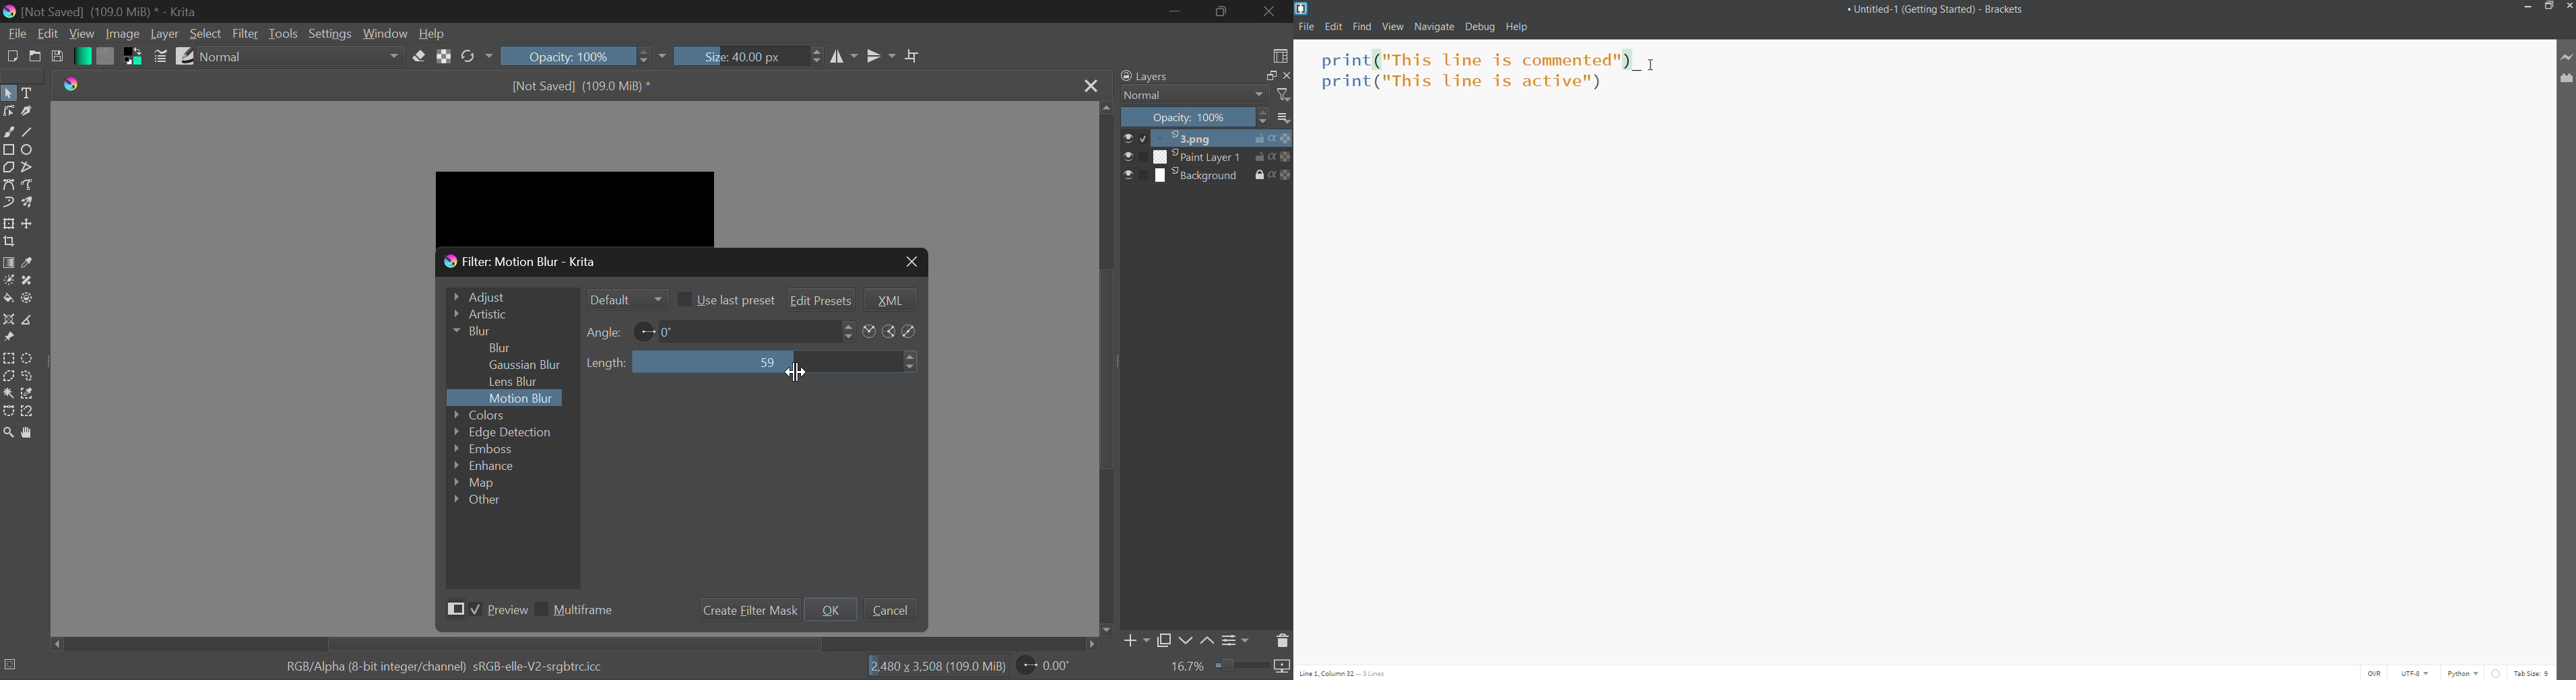  I want to click on Assistant Tool, so click(8, 320).